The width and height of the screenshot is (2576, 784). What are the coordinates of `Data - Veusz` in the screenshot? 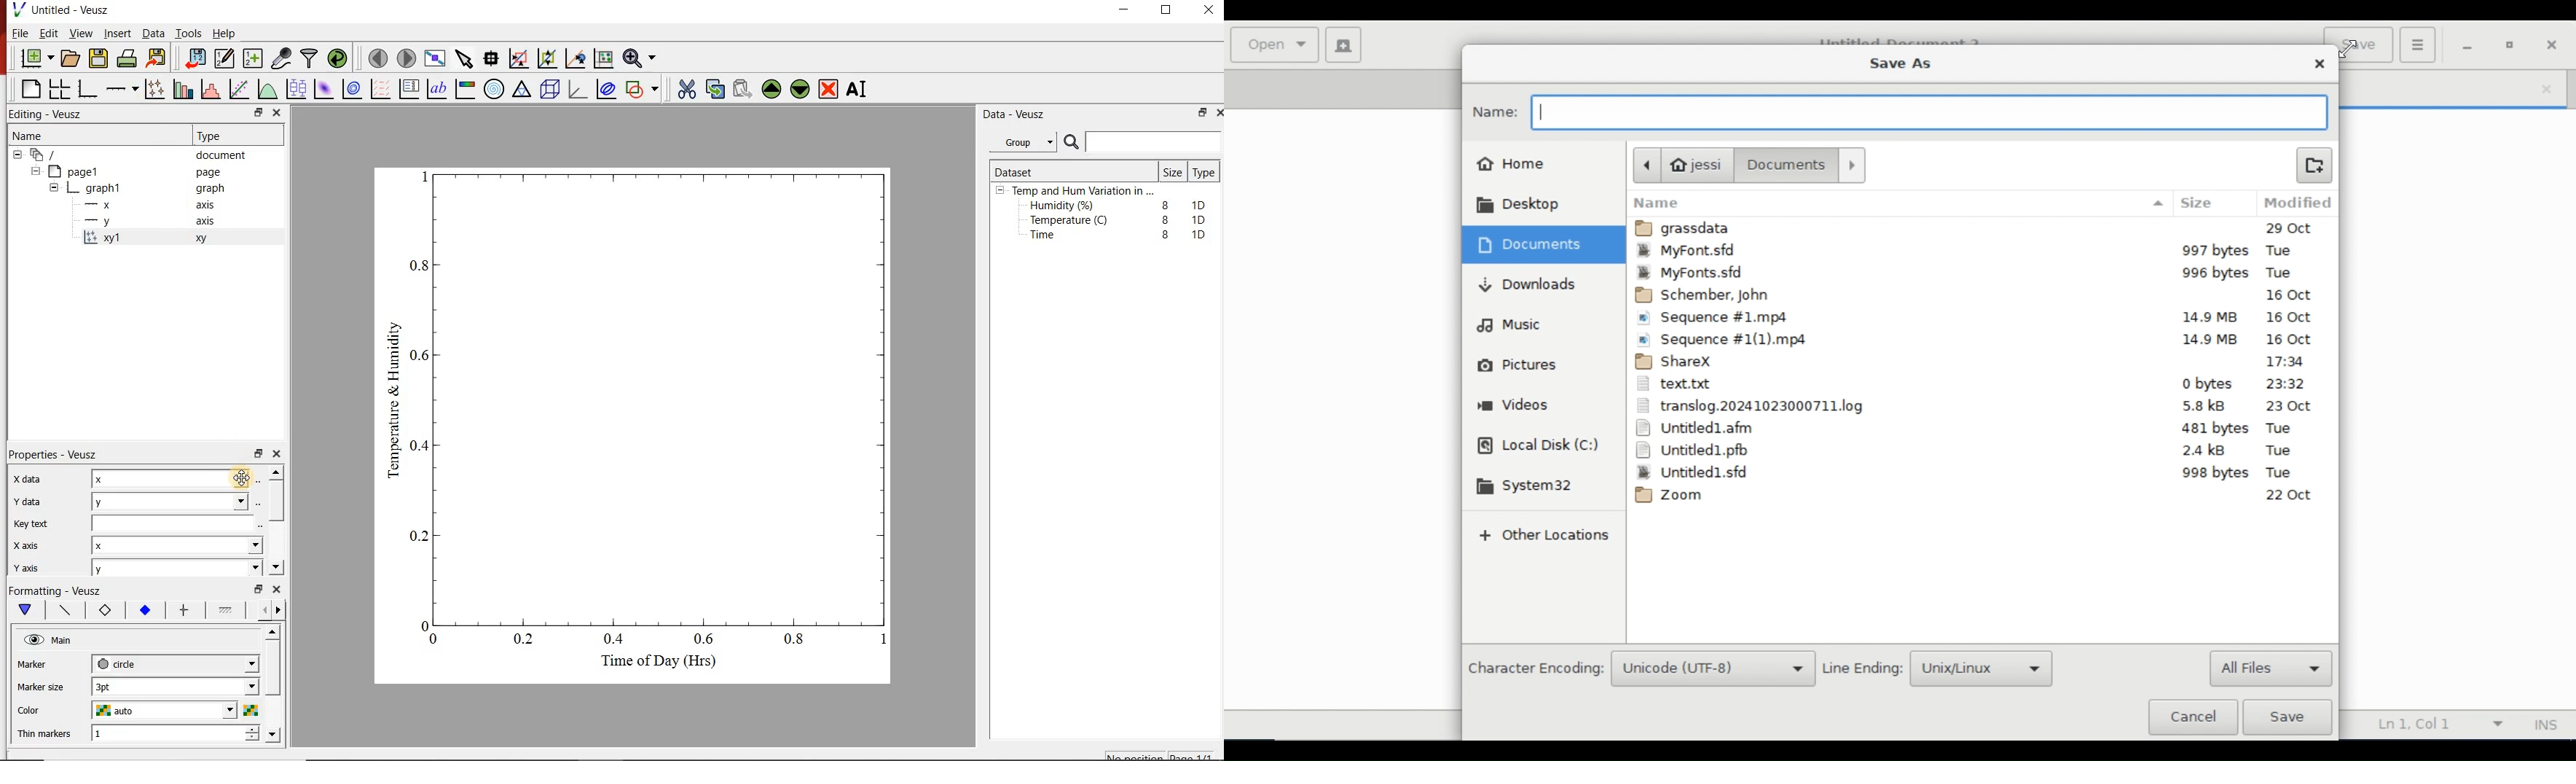 It's located at (1017, 114).